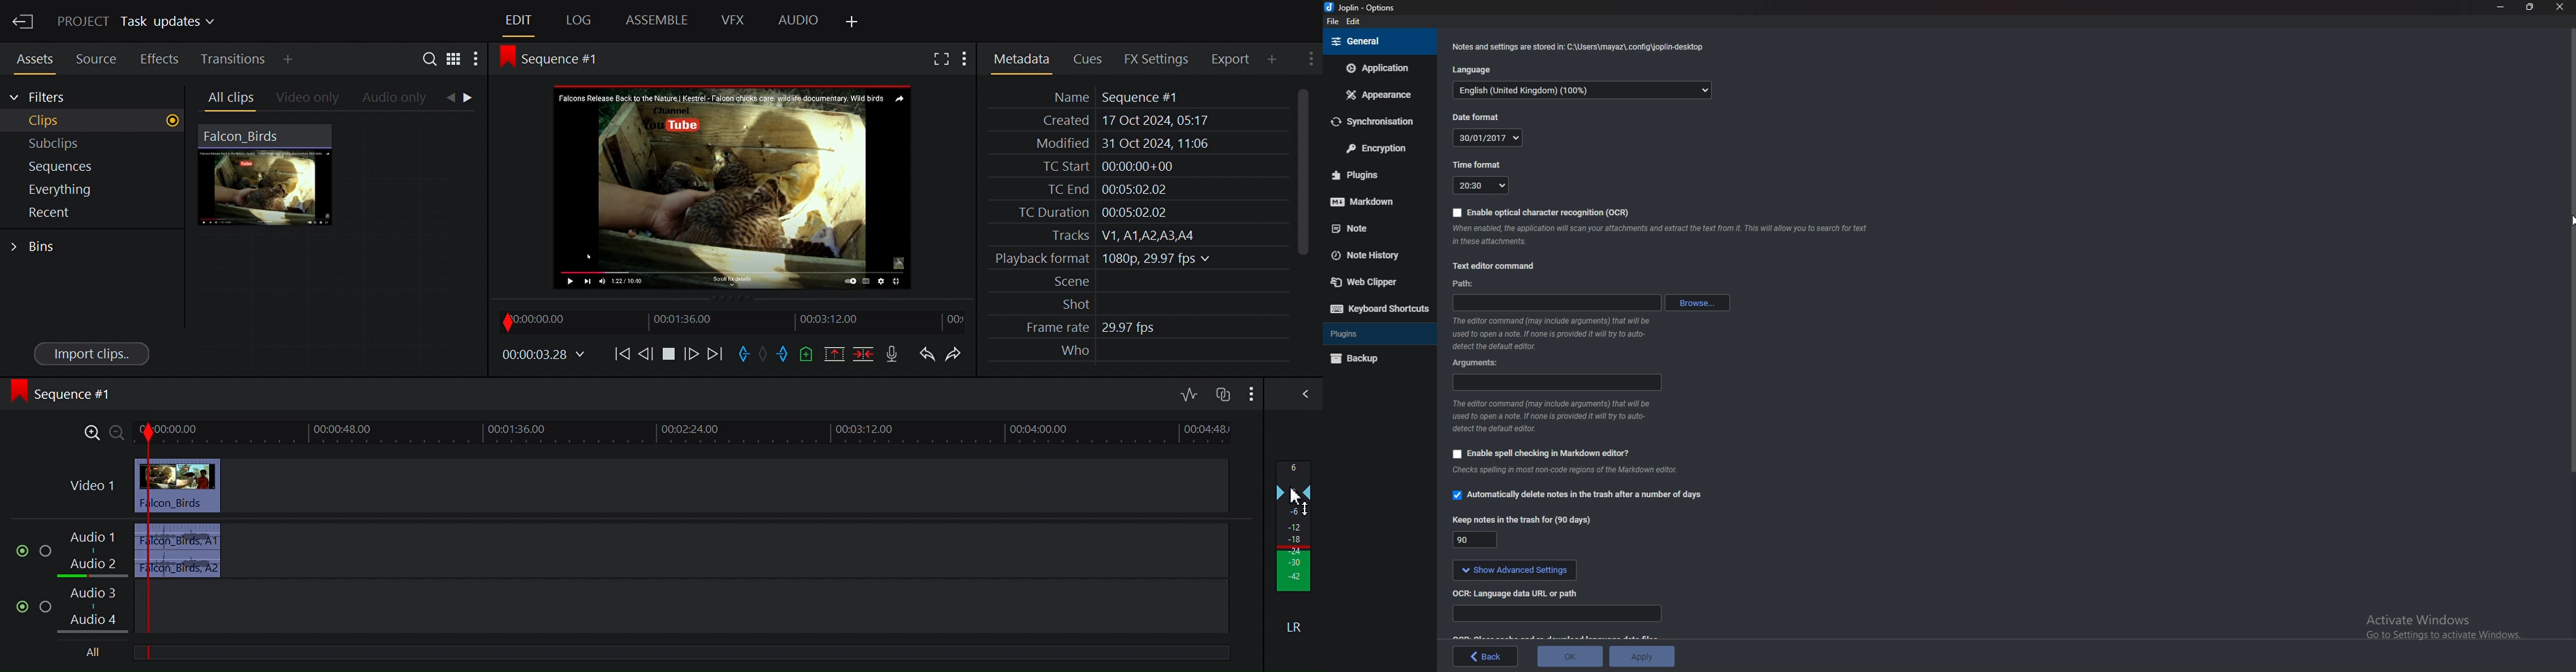  What do you see at coordinates (656, 21) in the screenshot?
I see `Assemble` at bounding box center [656, 21].